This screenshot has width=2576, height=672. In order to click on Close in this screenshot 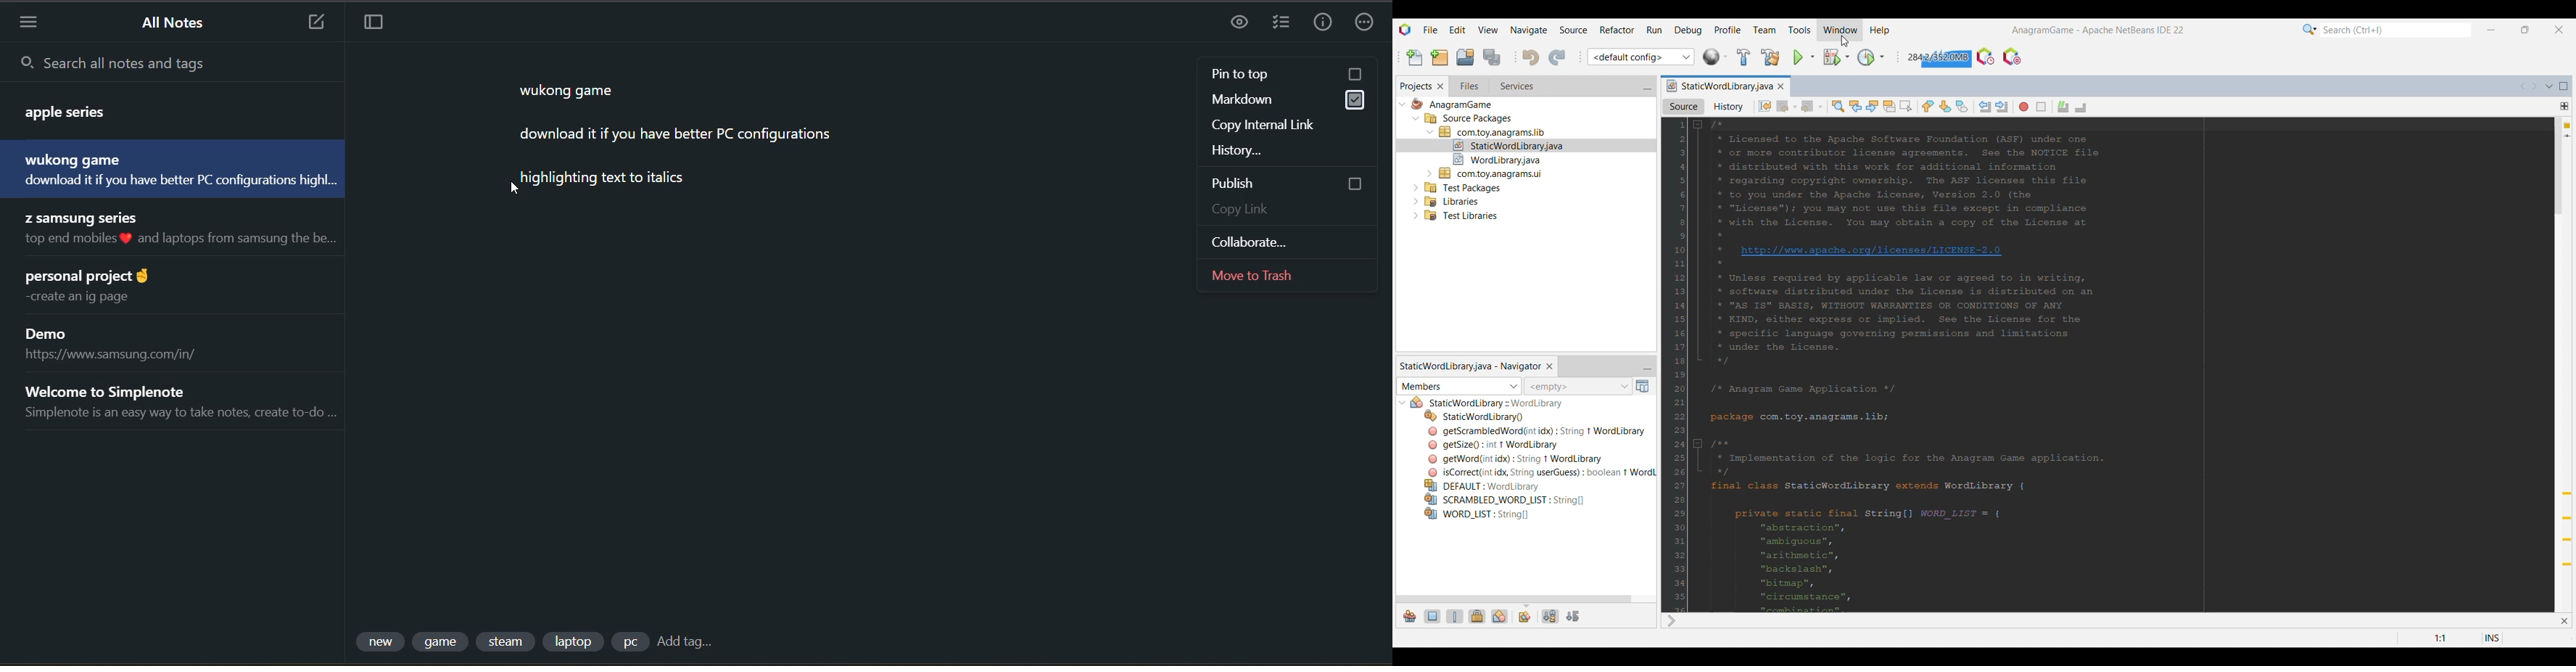, I will do `click(2564, 621)`.